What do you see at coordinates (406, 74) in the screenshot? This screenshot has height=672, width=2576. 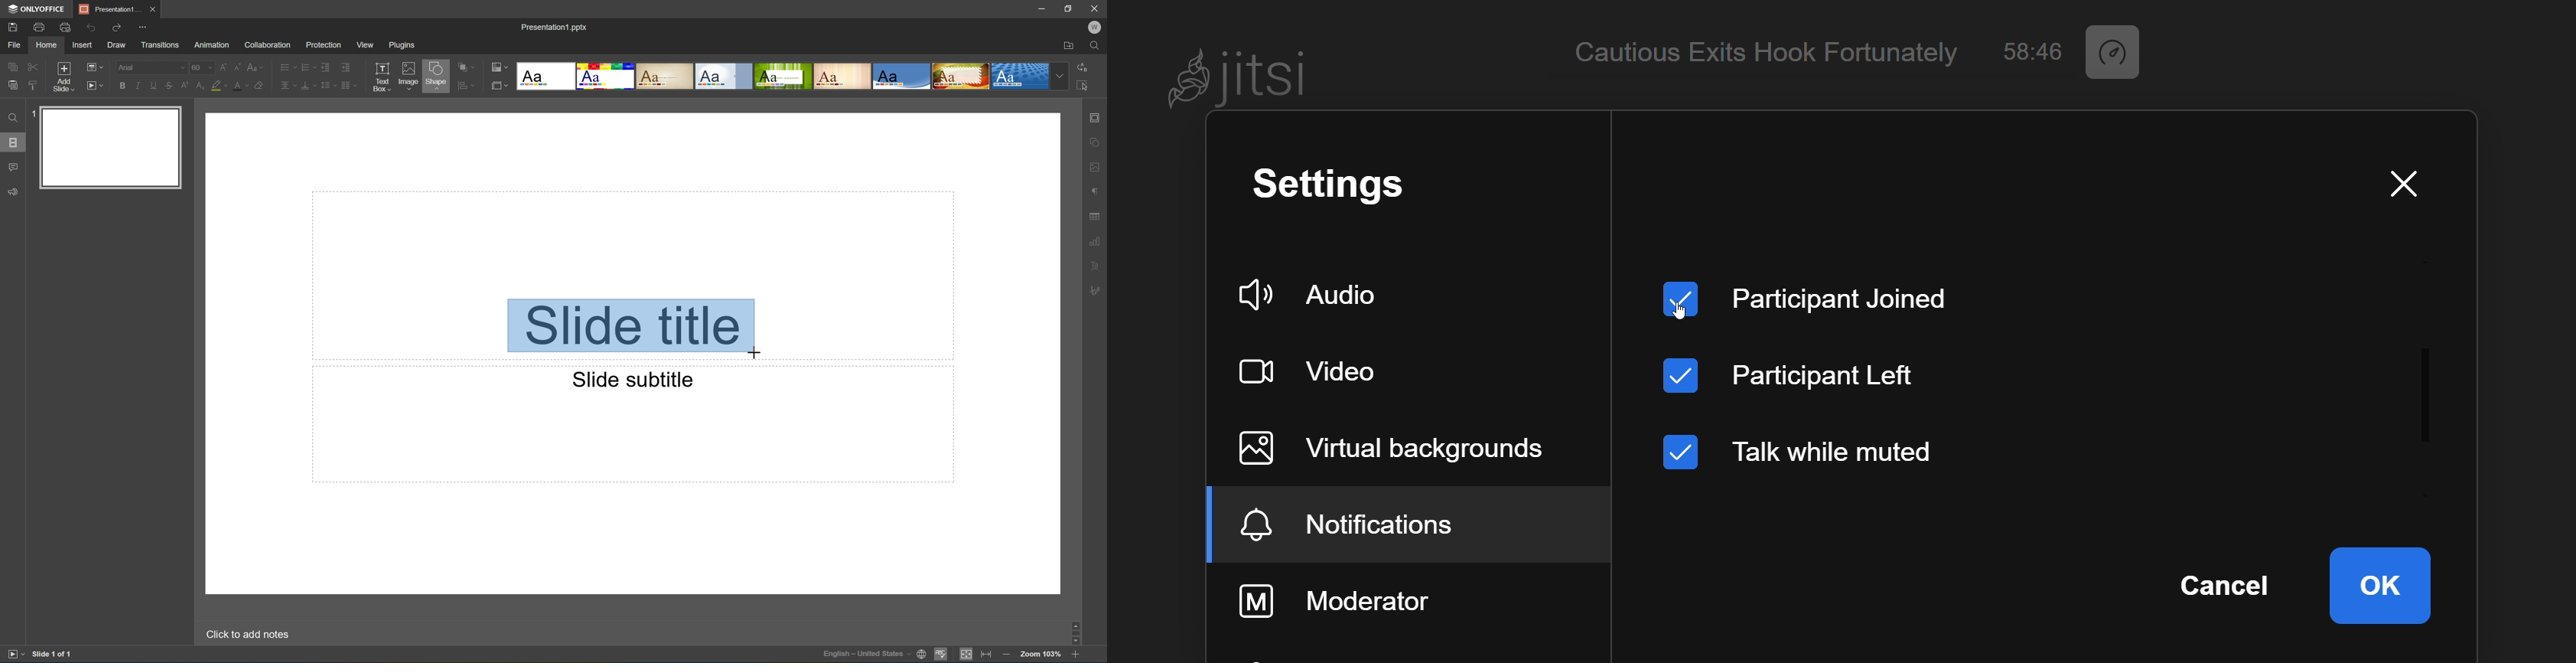 I see `Image` at bounding box center [406, 74].